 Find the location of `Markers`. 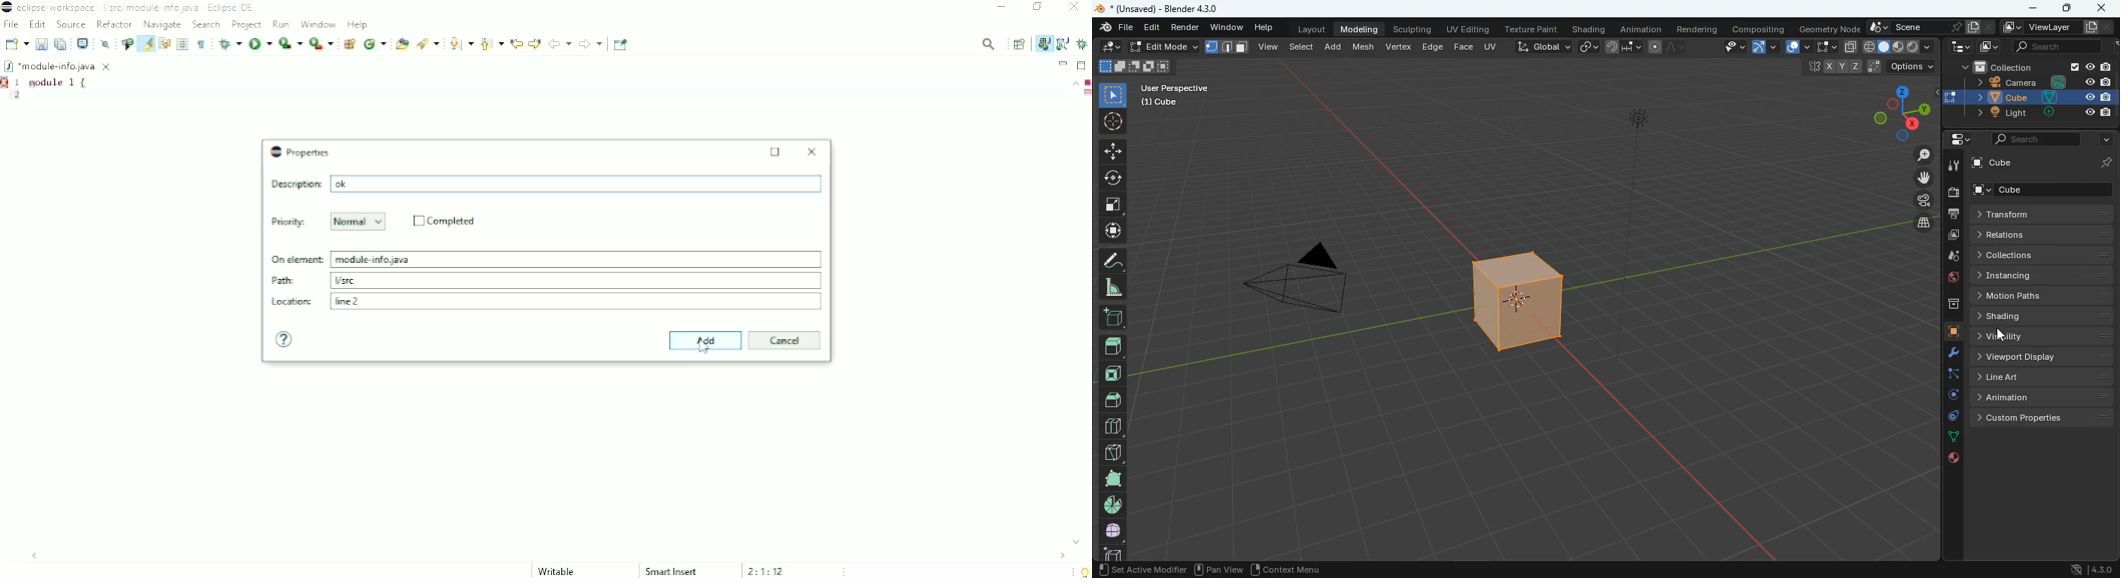

Markers is located at coordinates (7, 82).